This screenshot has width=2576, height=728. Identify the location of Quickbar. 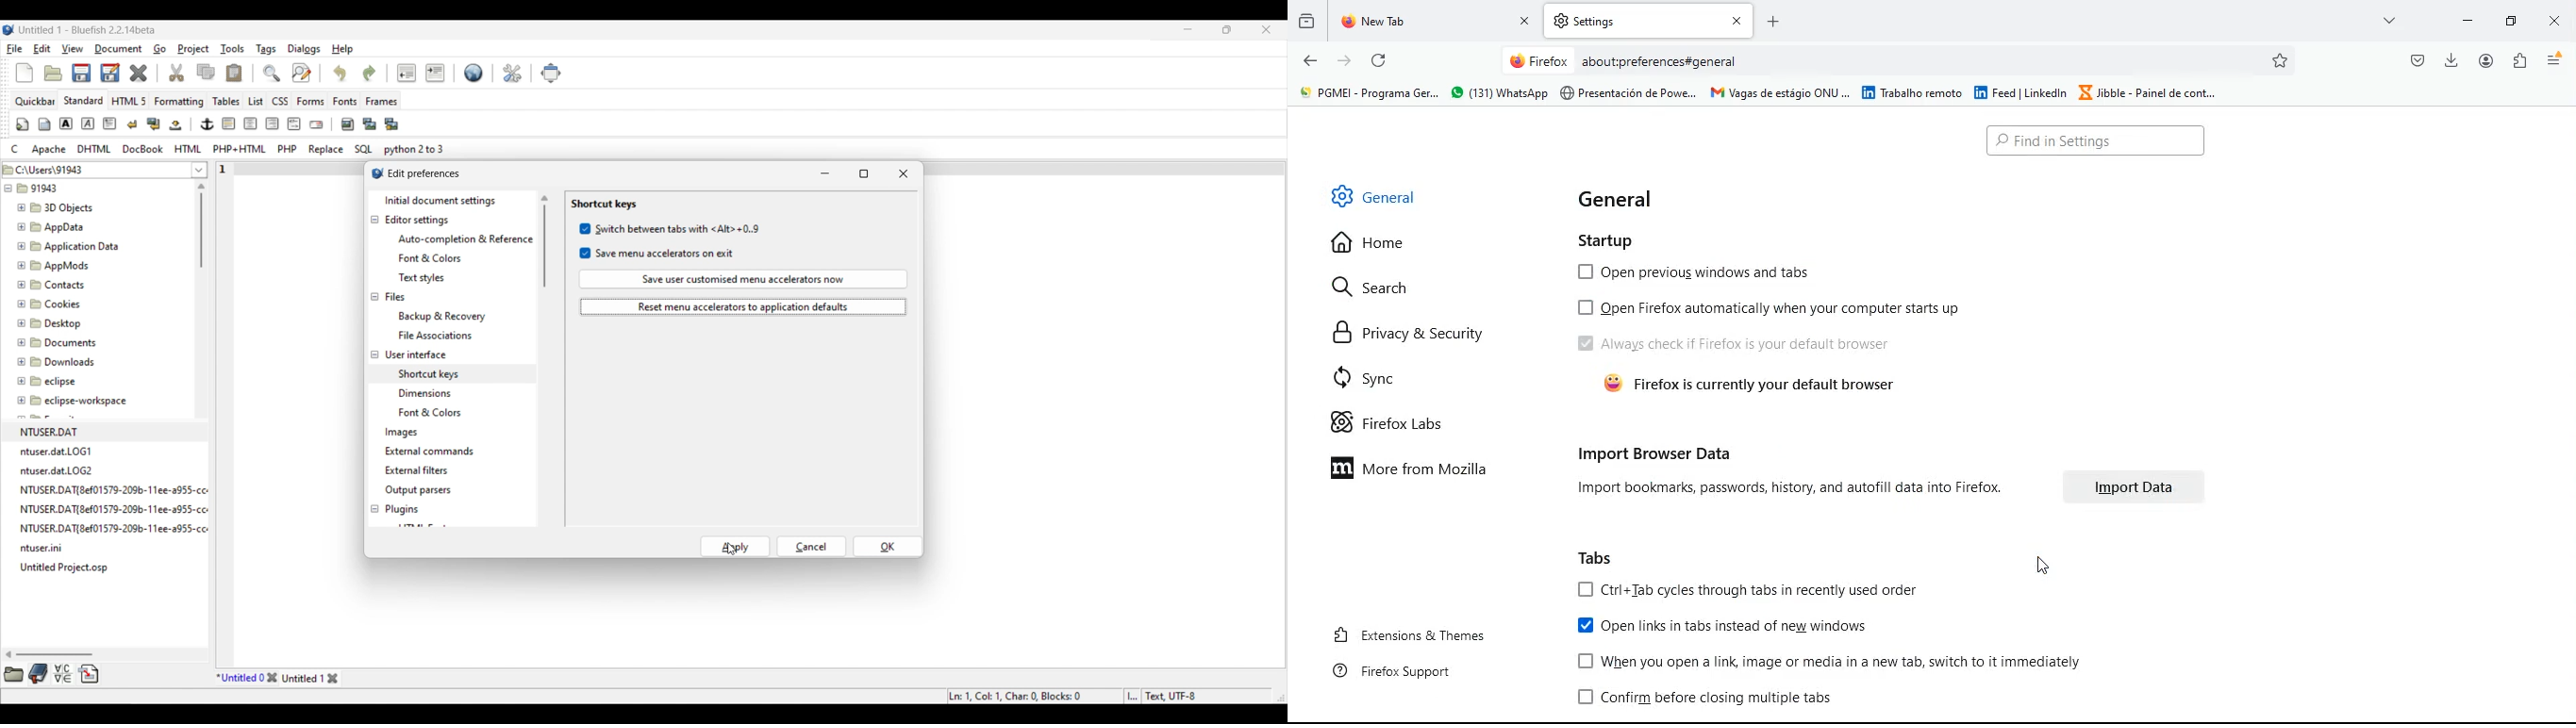
(35, 101).